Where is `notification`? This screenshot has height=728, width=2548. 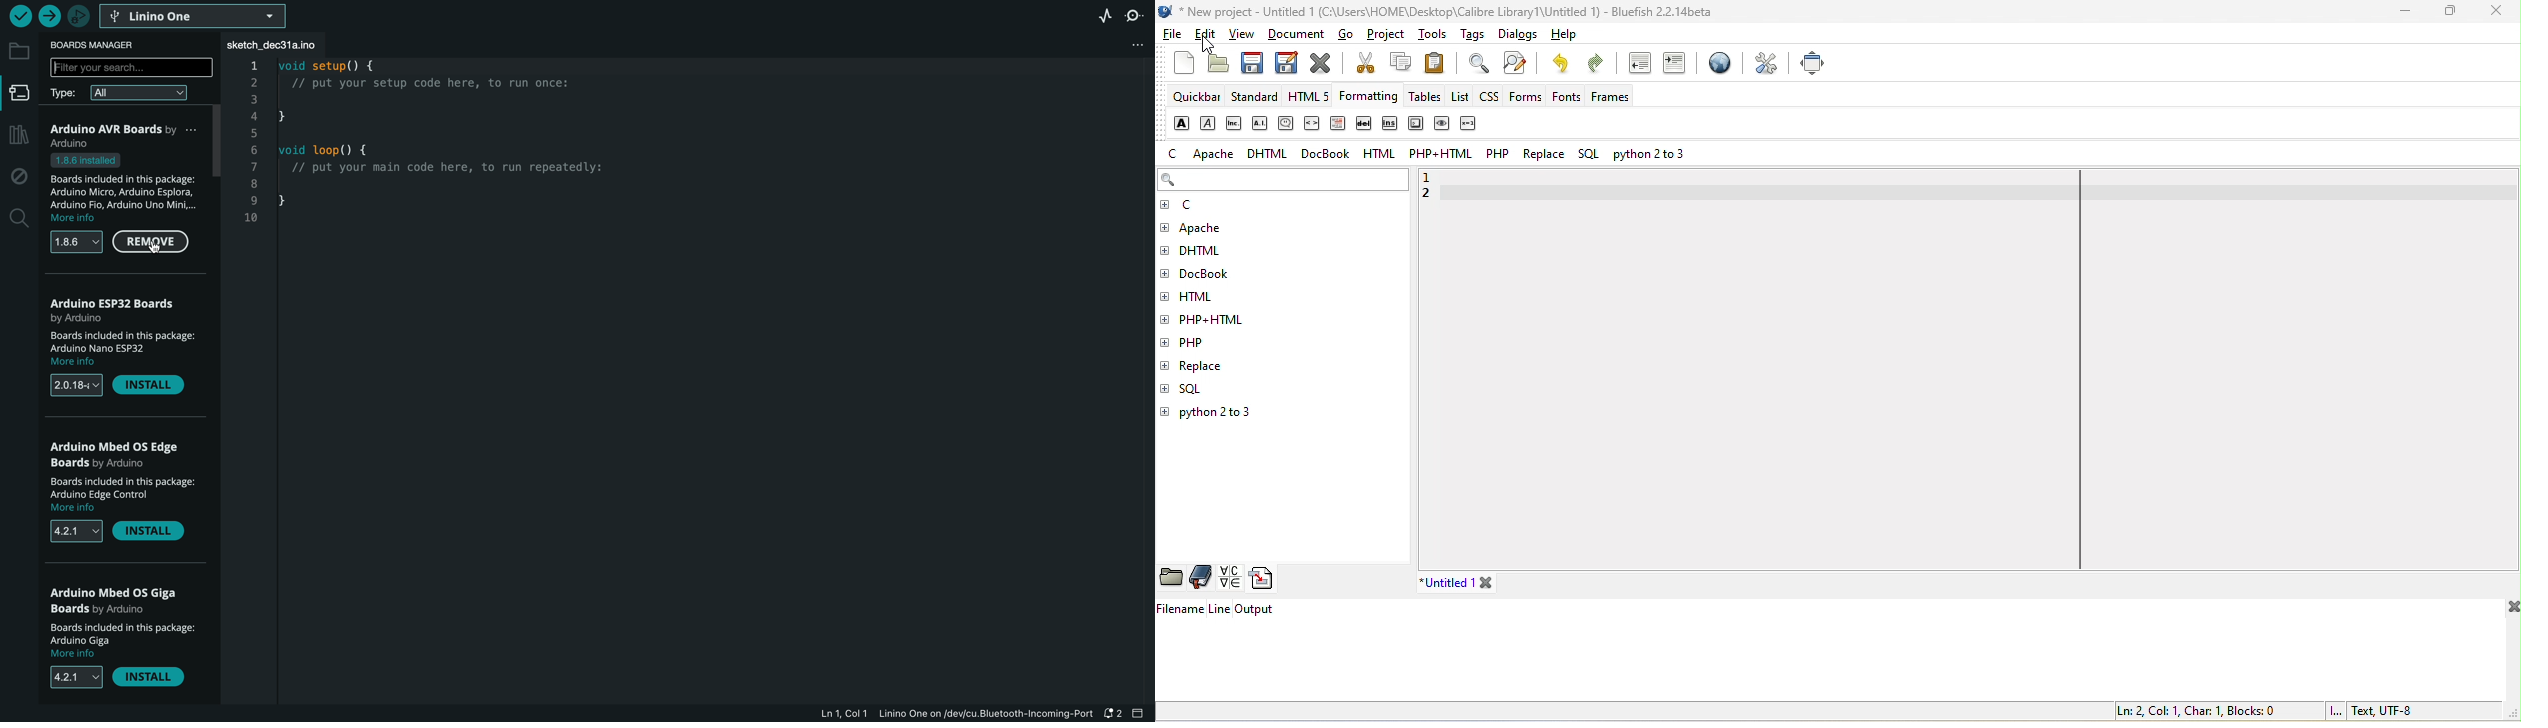 notification is located at coordinates (1116, 714).